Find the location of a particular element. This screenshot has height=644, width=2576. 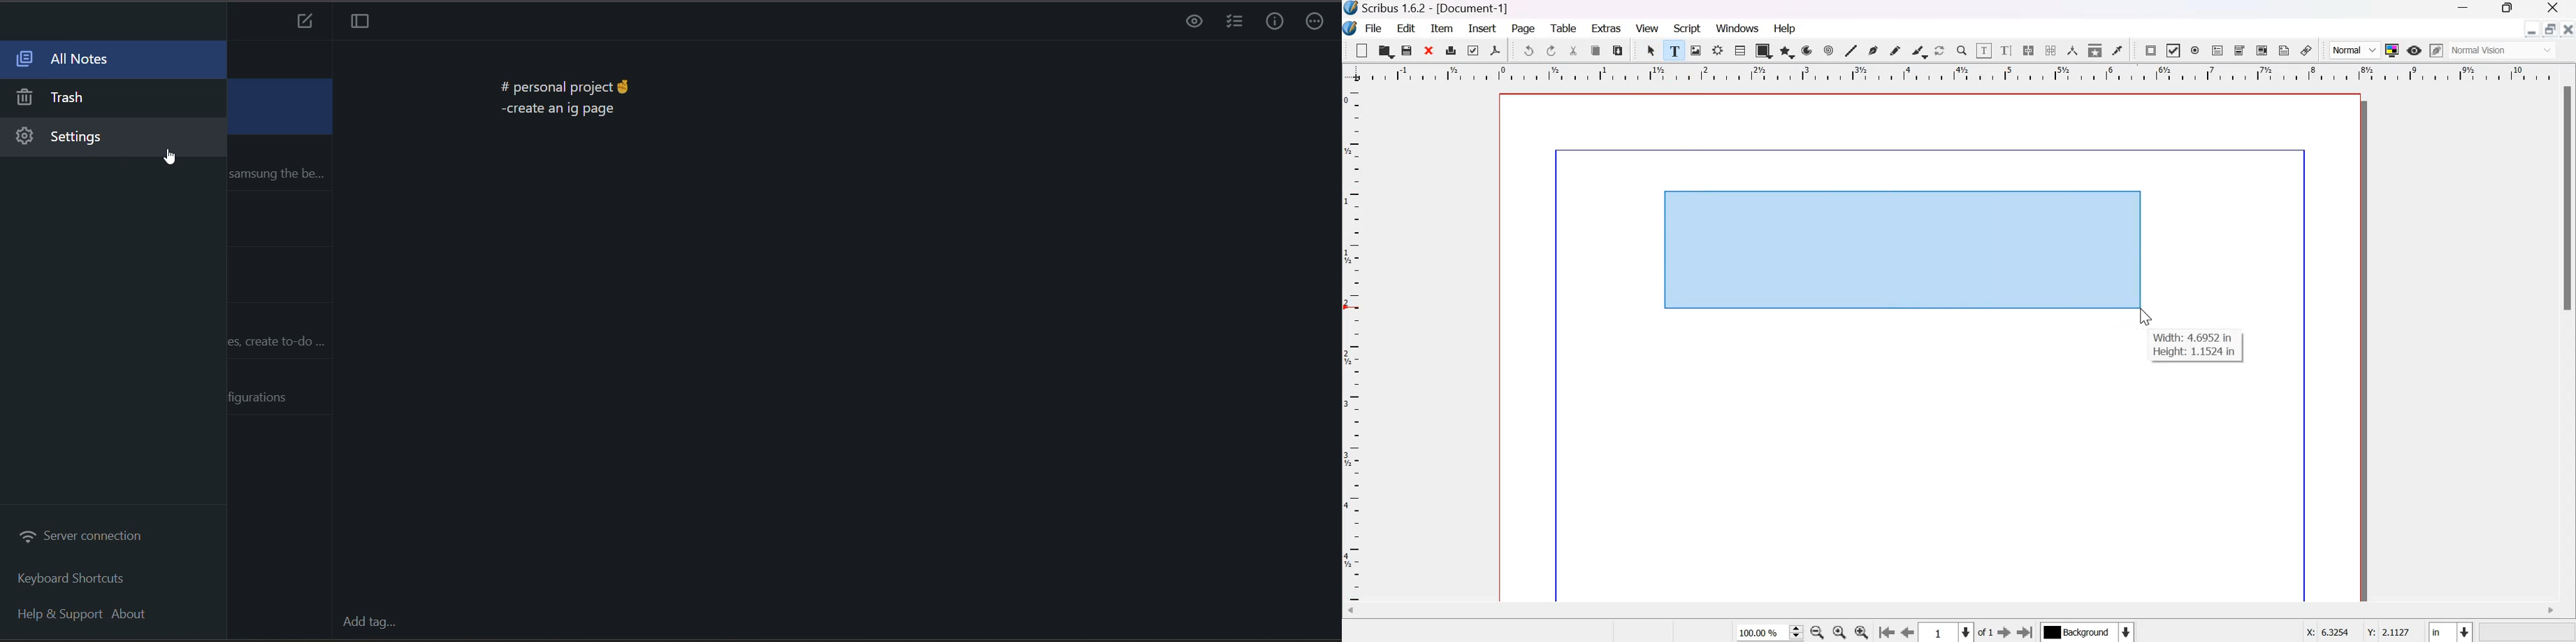

PDF radio button is located at coordinates (2196, 51).